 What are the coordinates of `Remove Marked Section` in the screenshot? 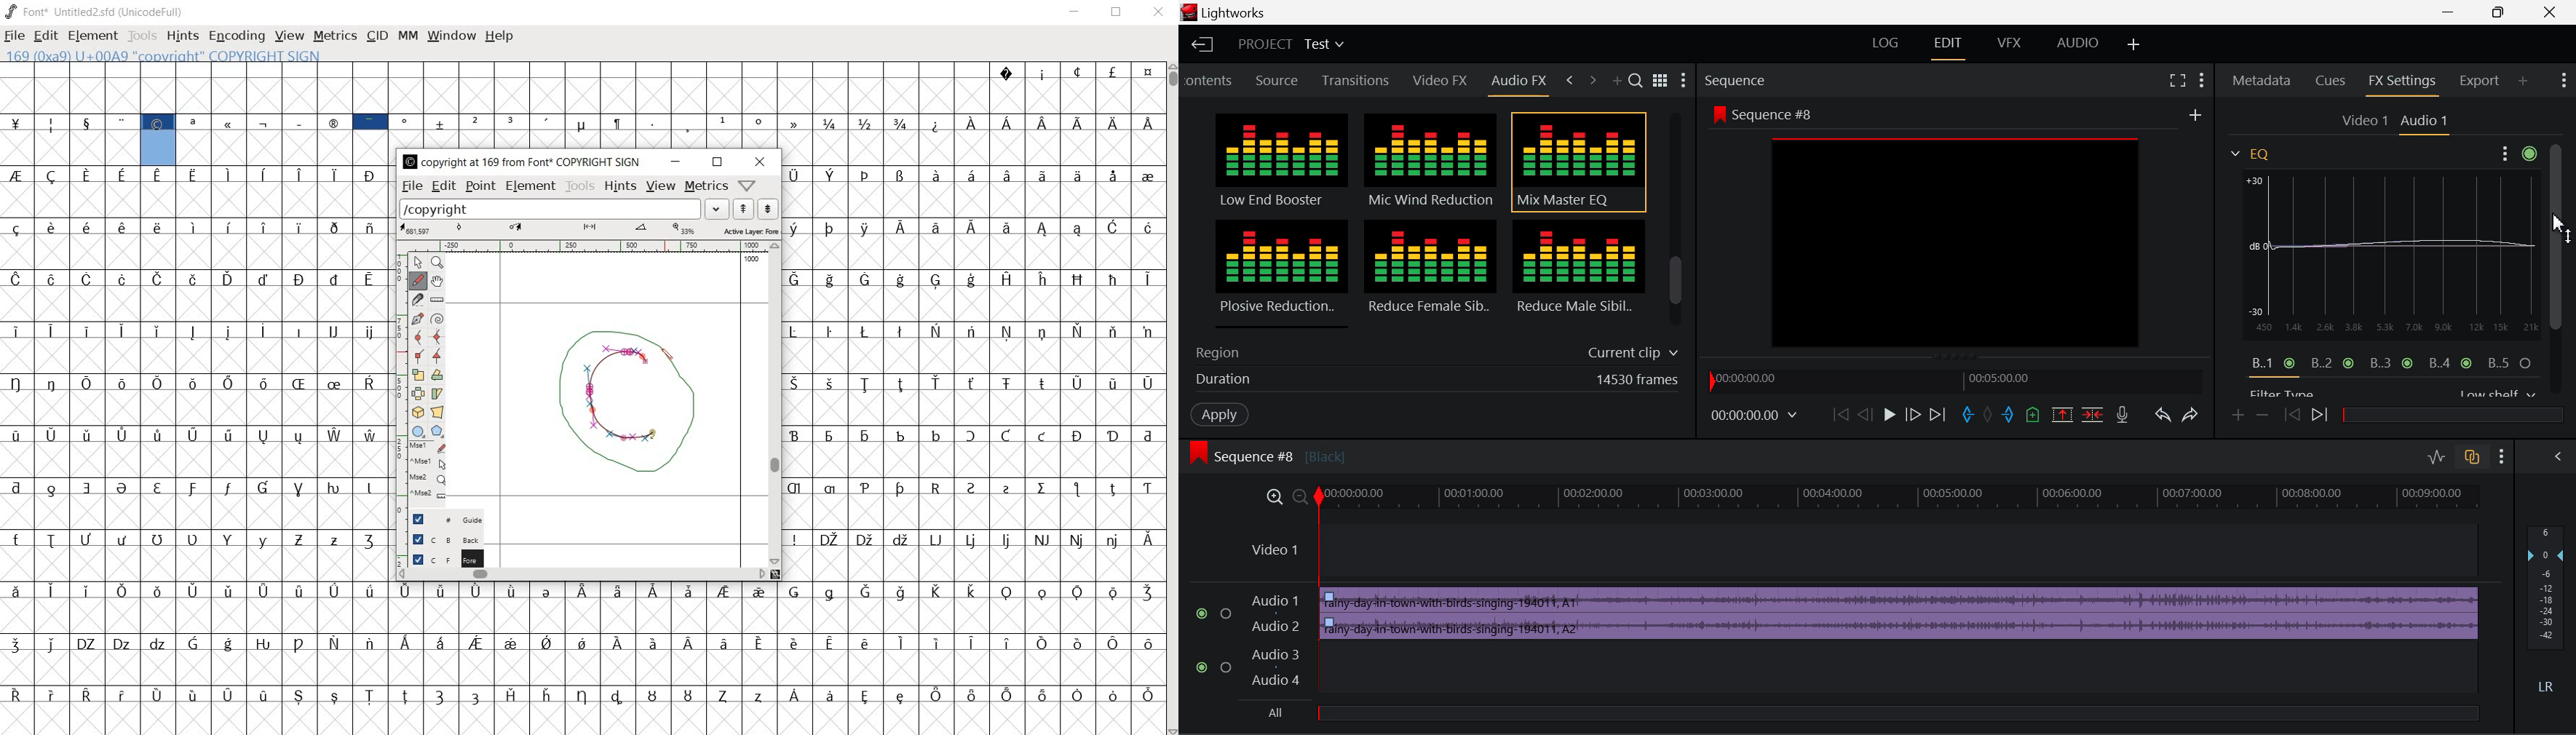 It's located at (2060, 414).